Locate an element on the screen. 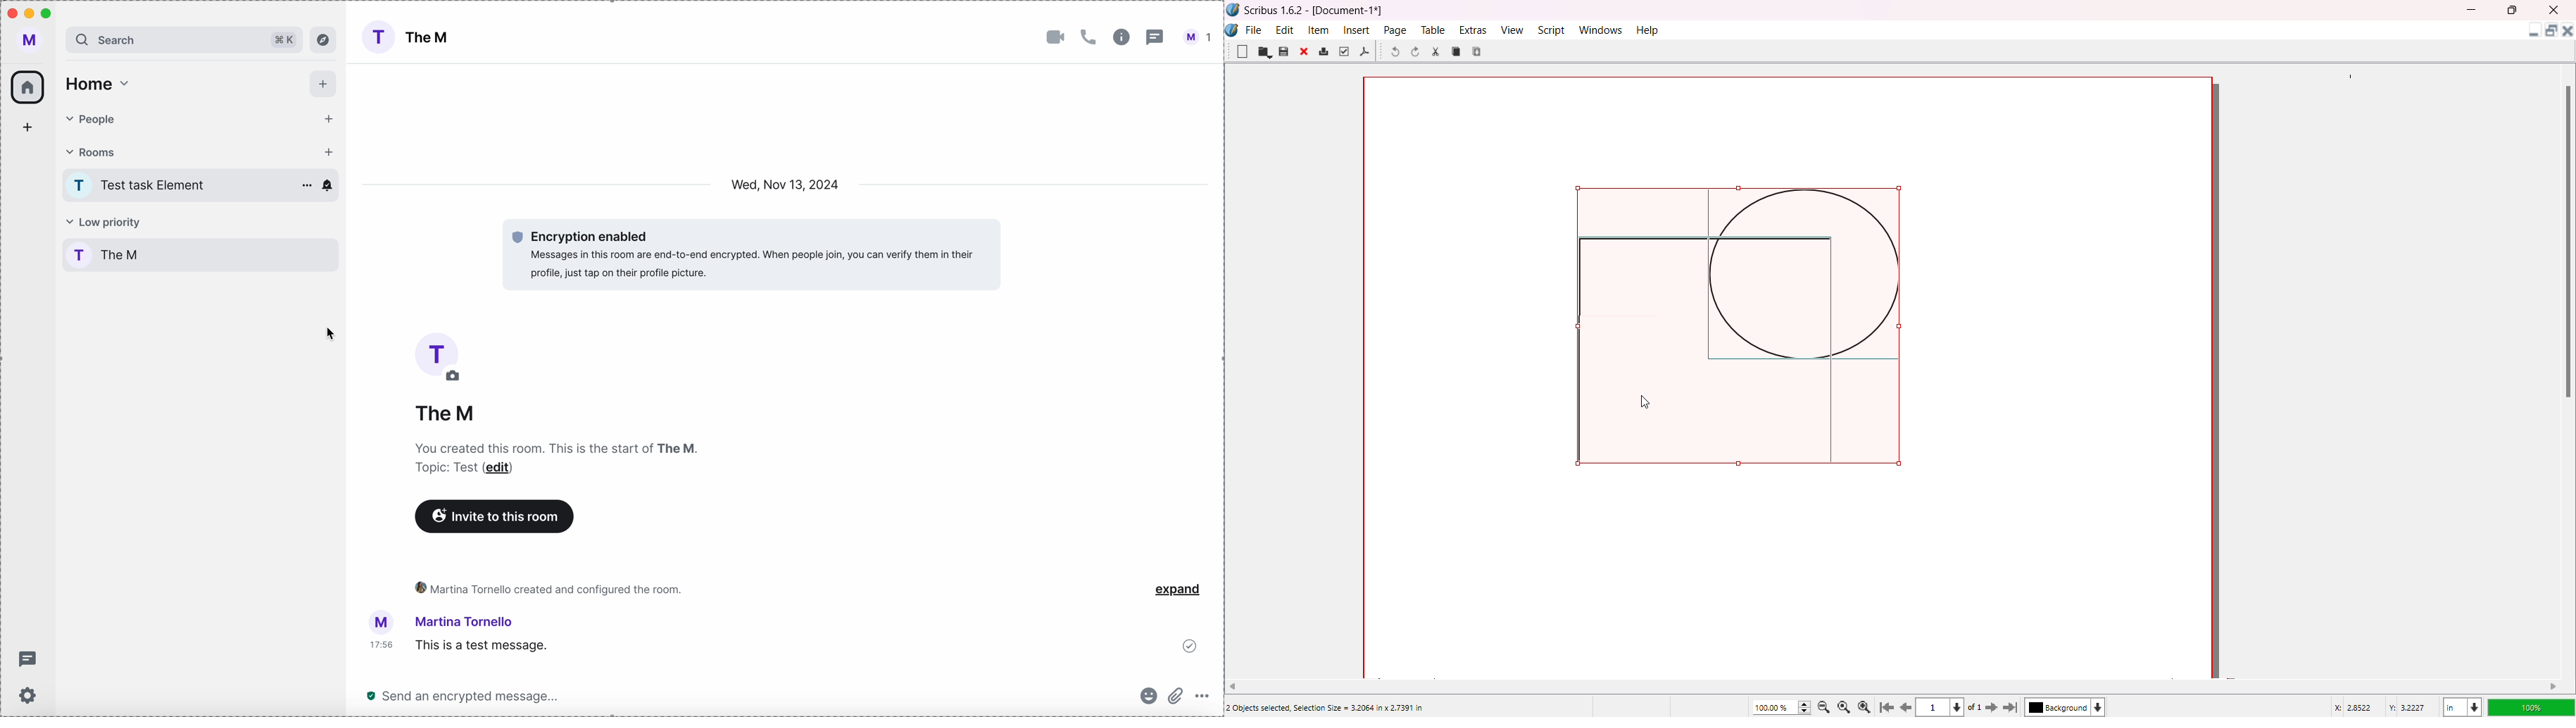 The height and width of the screenshot is (728, 2576). Insert is located at coordinates (1358, 30).